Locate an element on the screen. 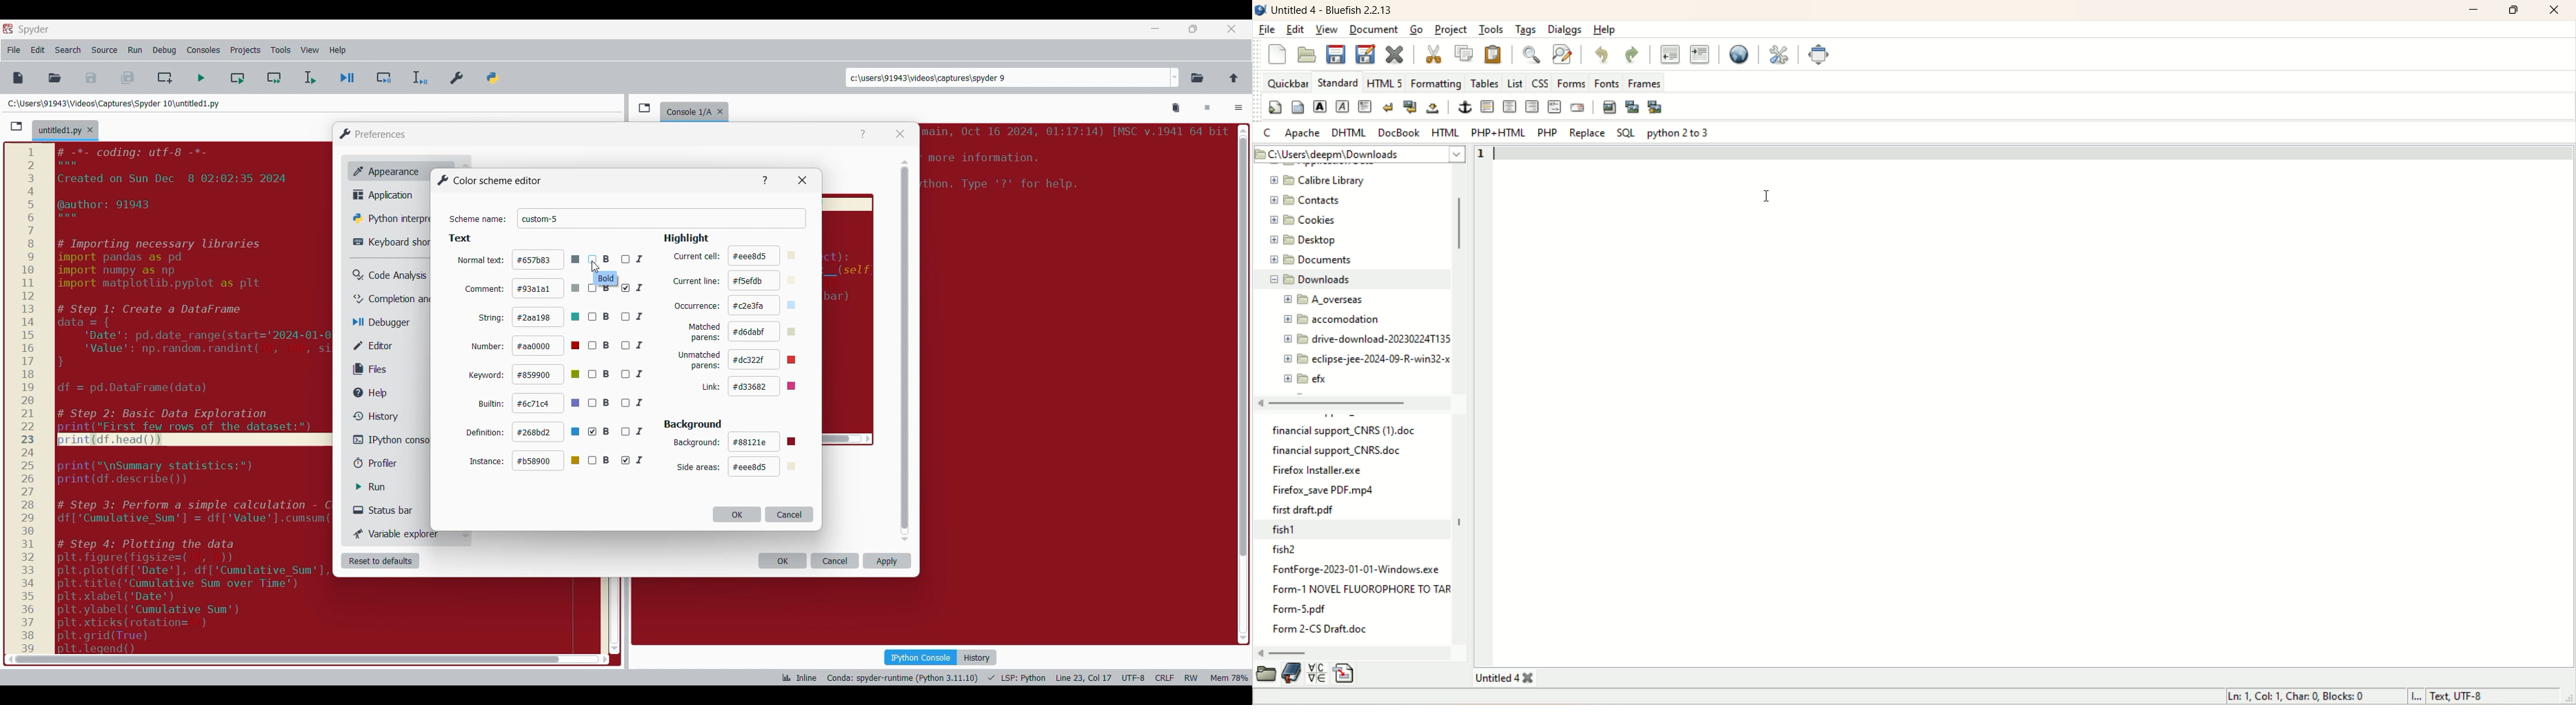  indent is located at coordinates (1700, 55).